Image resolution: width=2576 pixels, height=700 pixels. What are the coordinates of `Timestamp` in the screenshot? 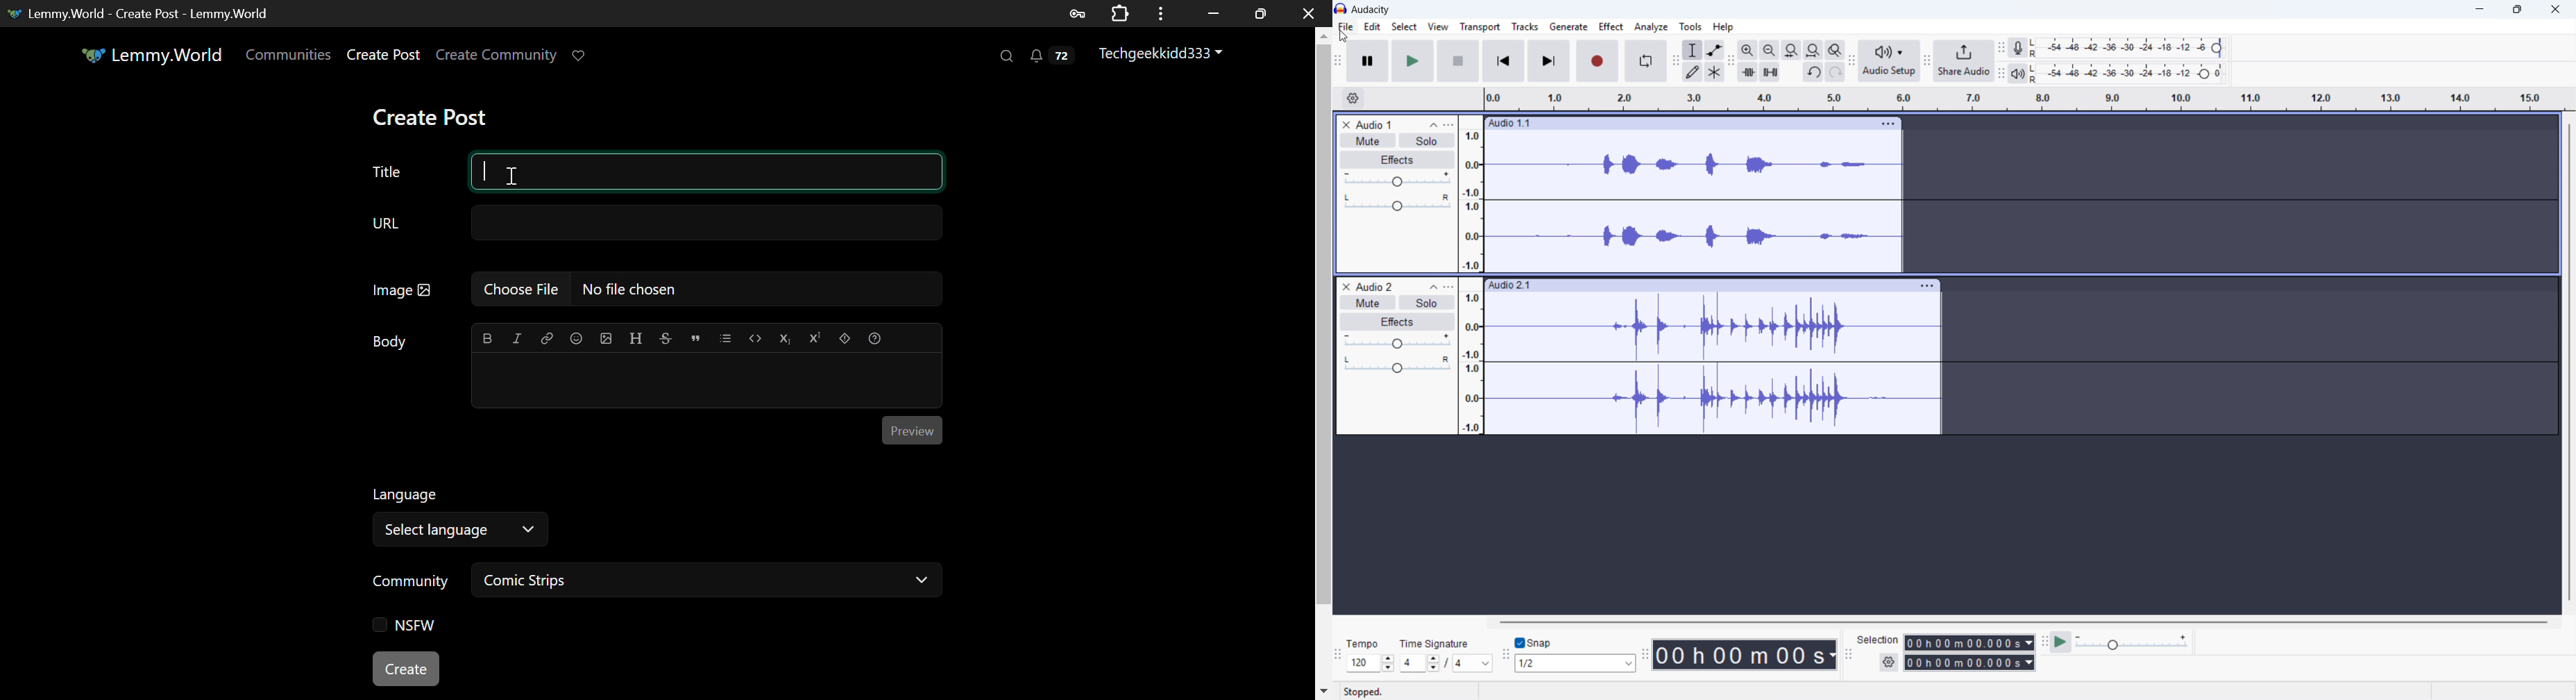 It's located at (1746, 655).